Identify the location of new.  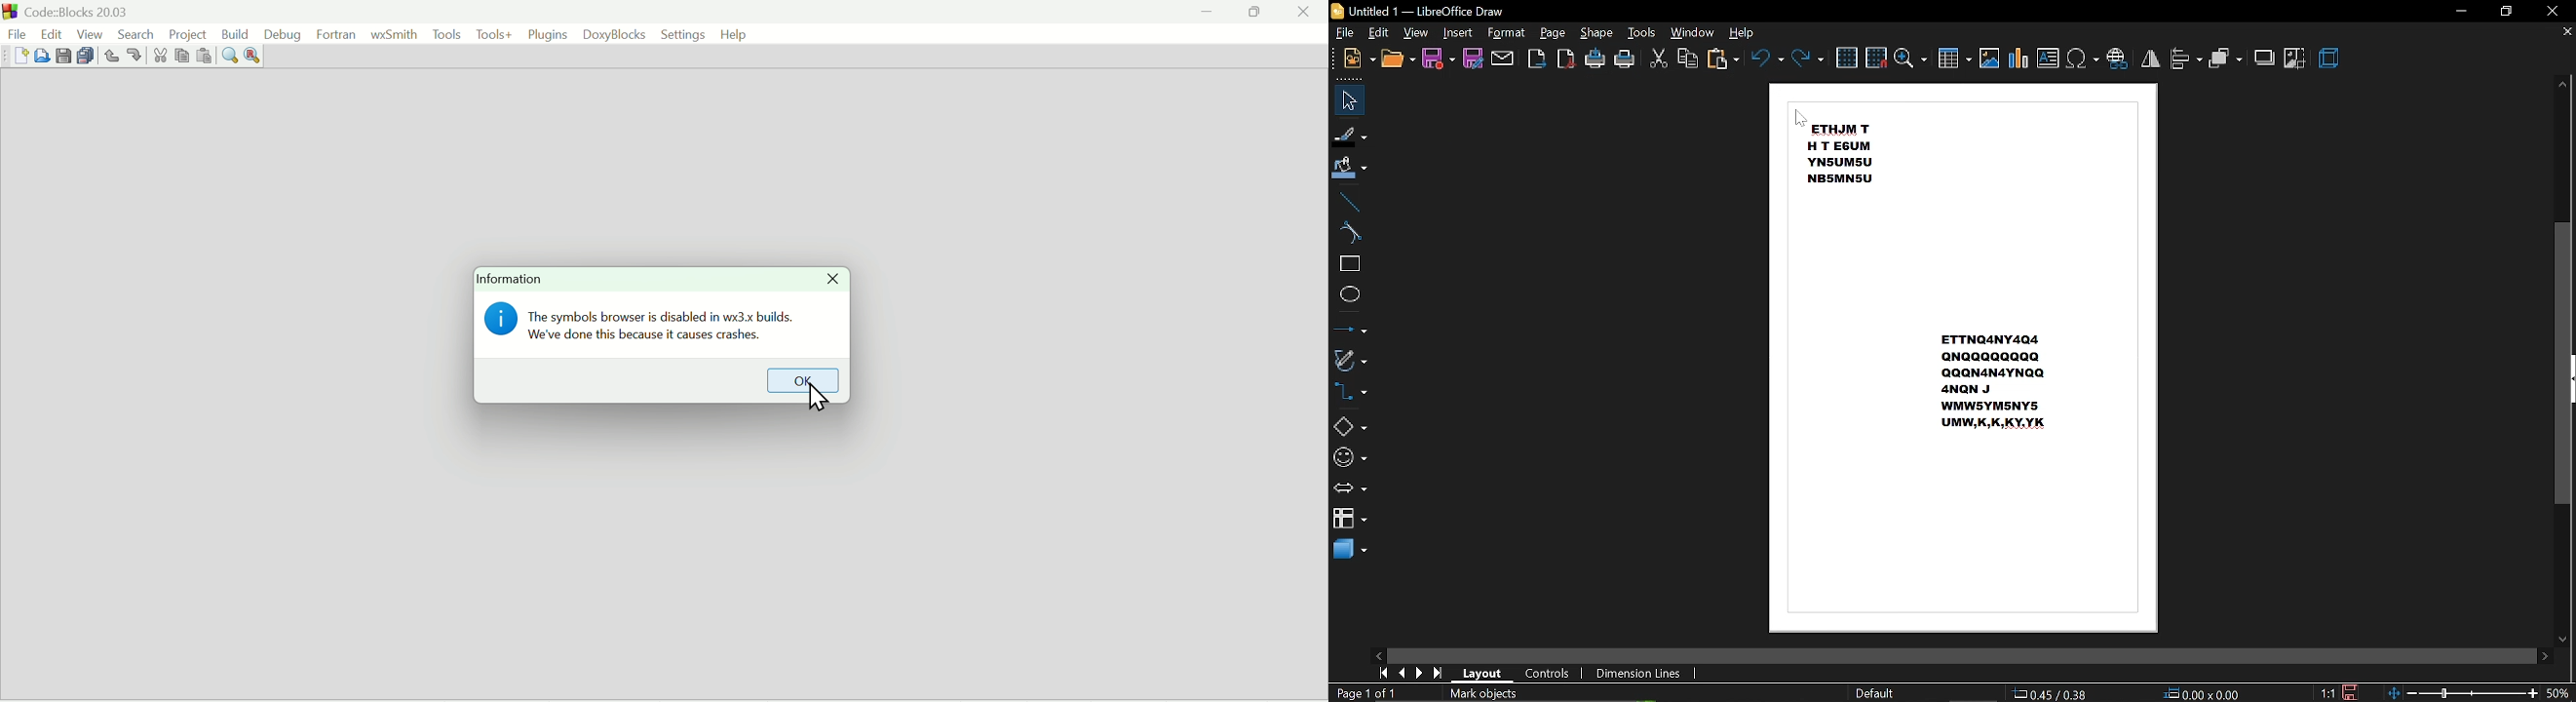
(1360, 59).